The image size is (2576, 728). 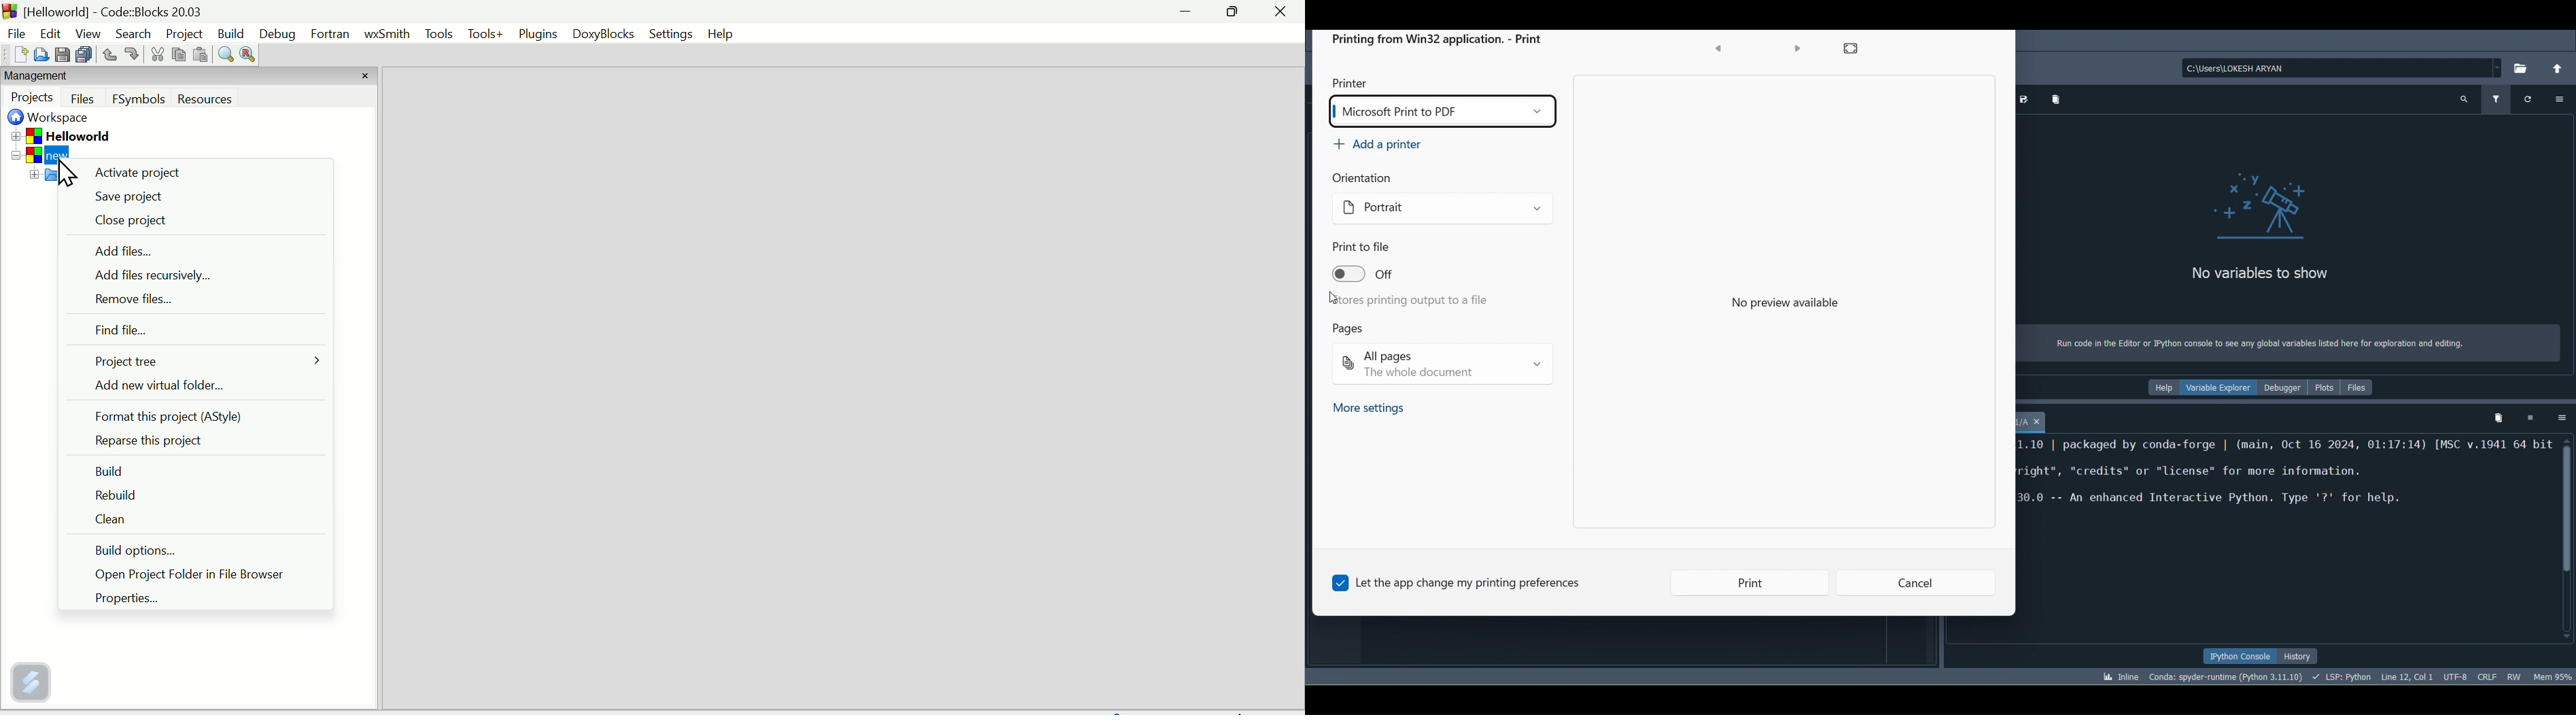 I want to click on Safe project, so click(x=133, y=196).